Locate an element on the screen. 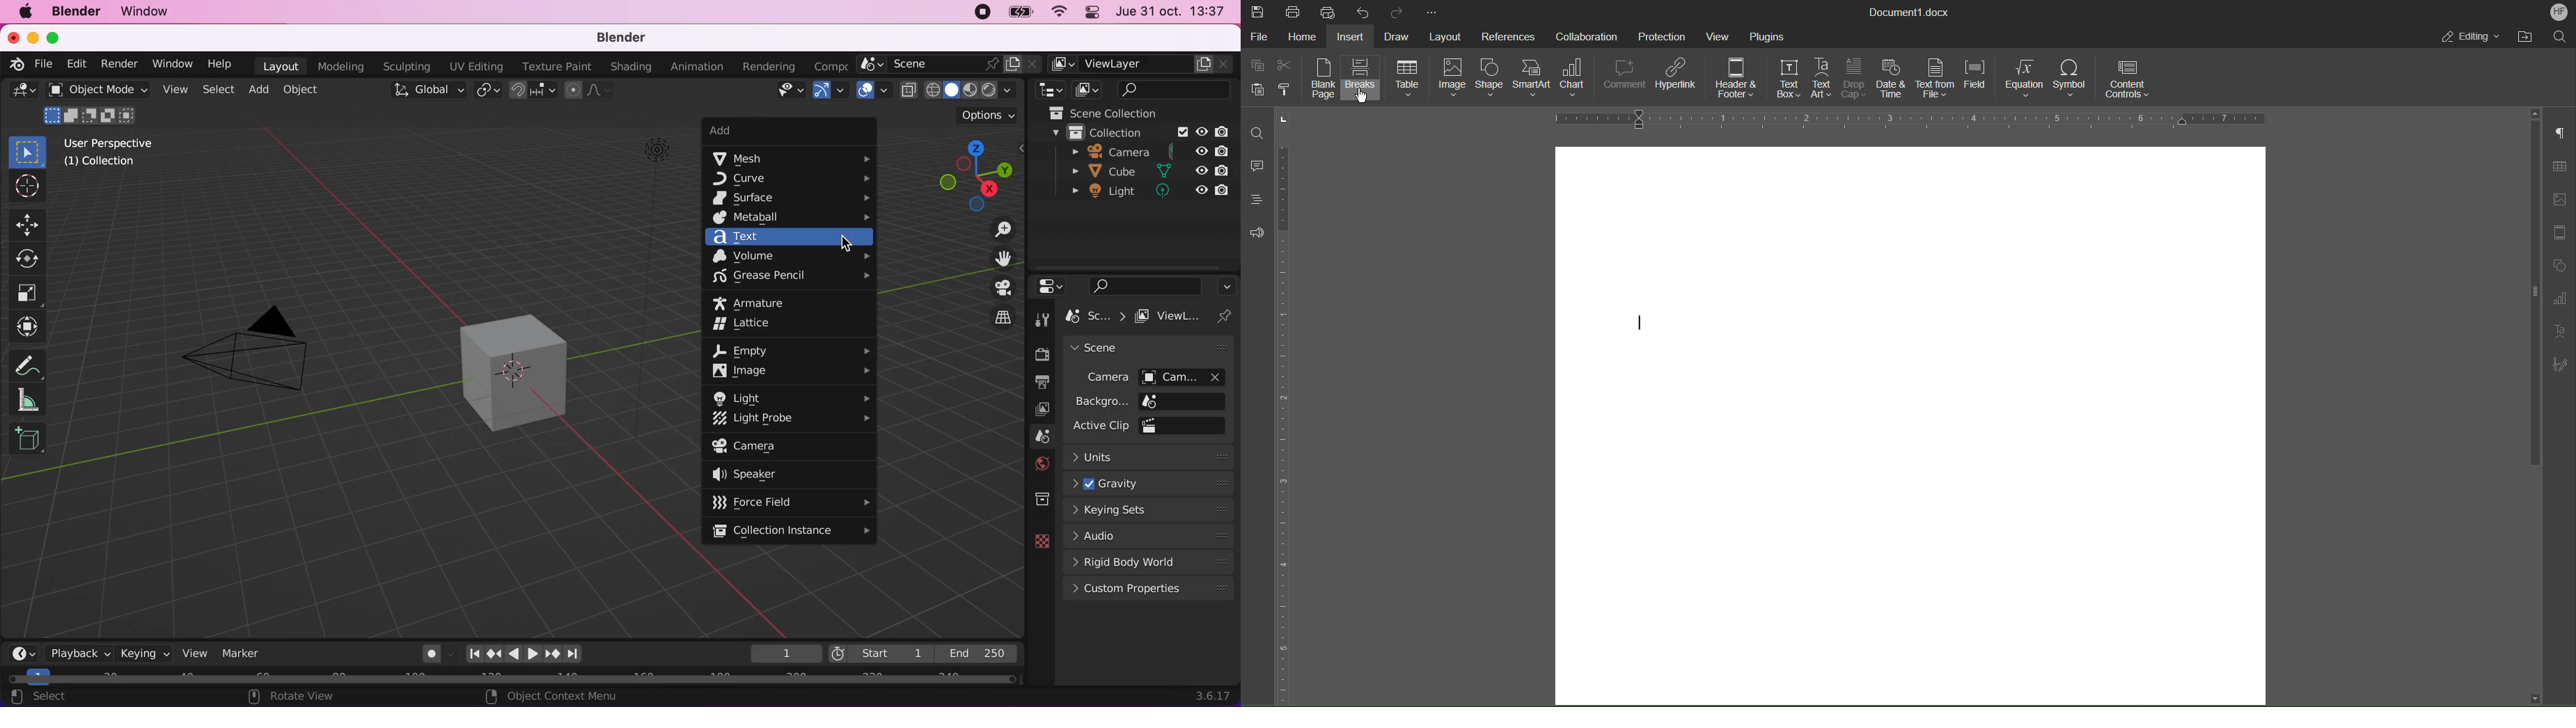  audio is located at coordinates (1148, 535).